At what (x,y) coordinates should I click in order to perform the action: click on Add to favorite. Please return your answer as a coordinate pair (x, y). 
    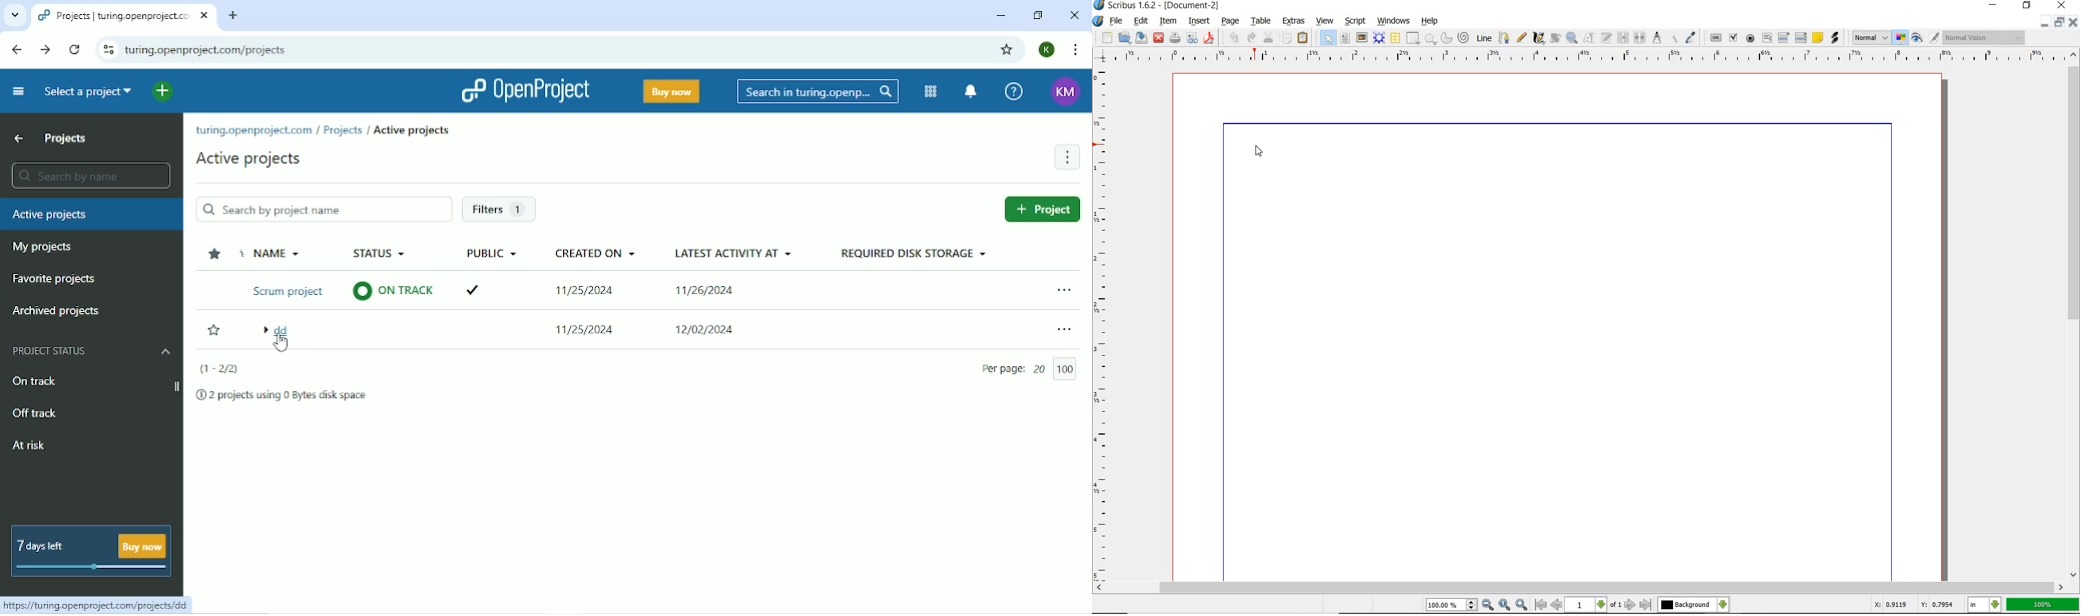
    Looking at the image, I should click on (214, 330).